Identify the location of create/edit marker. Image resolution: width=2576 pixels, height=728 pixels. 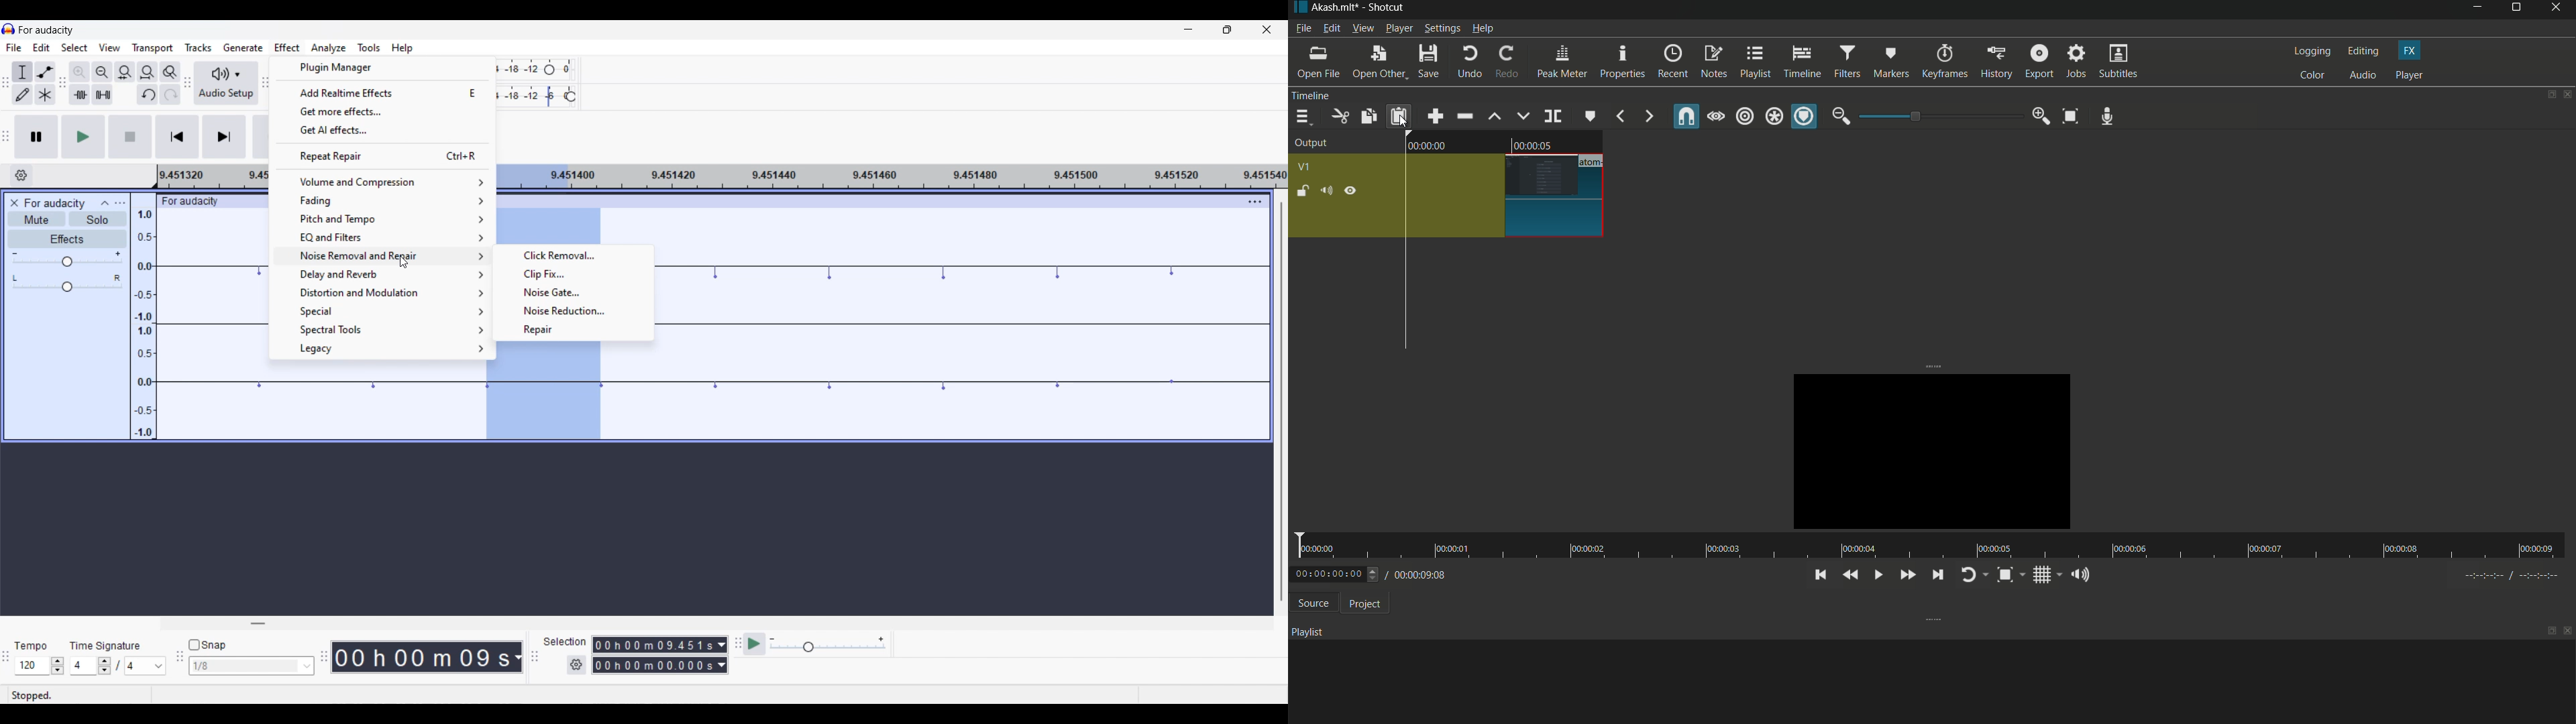
(1589, 115).